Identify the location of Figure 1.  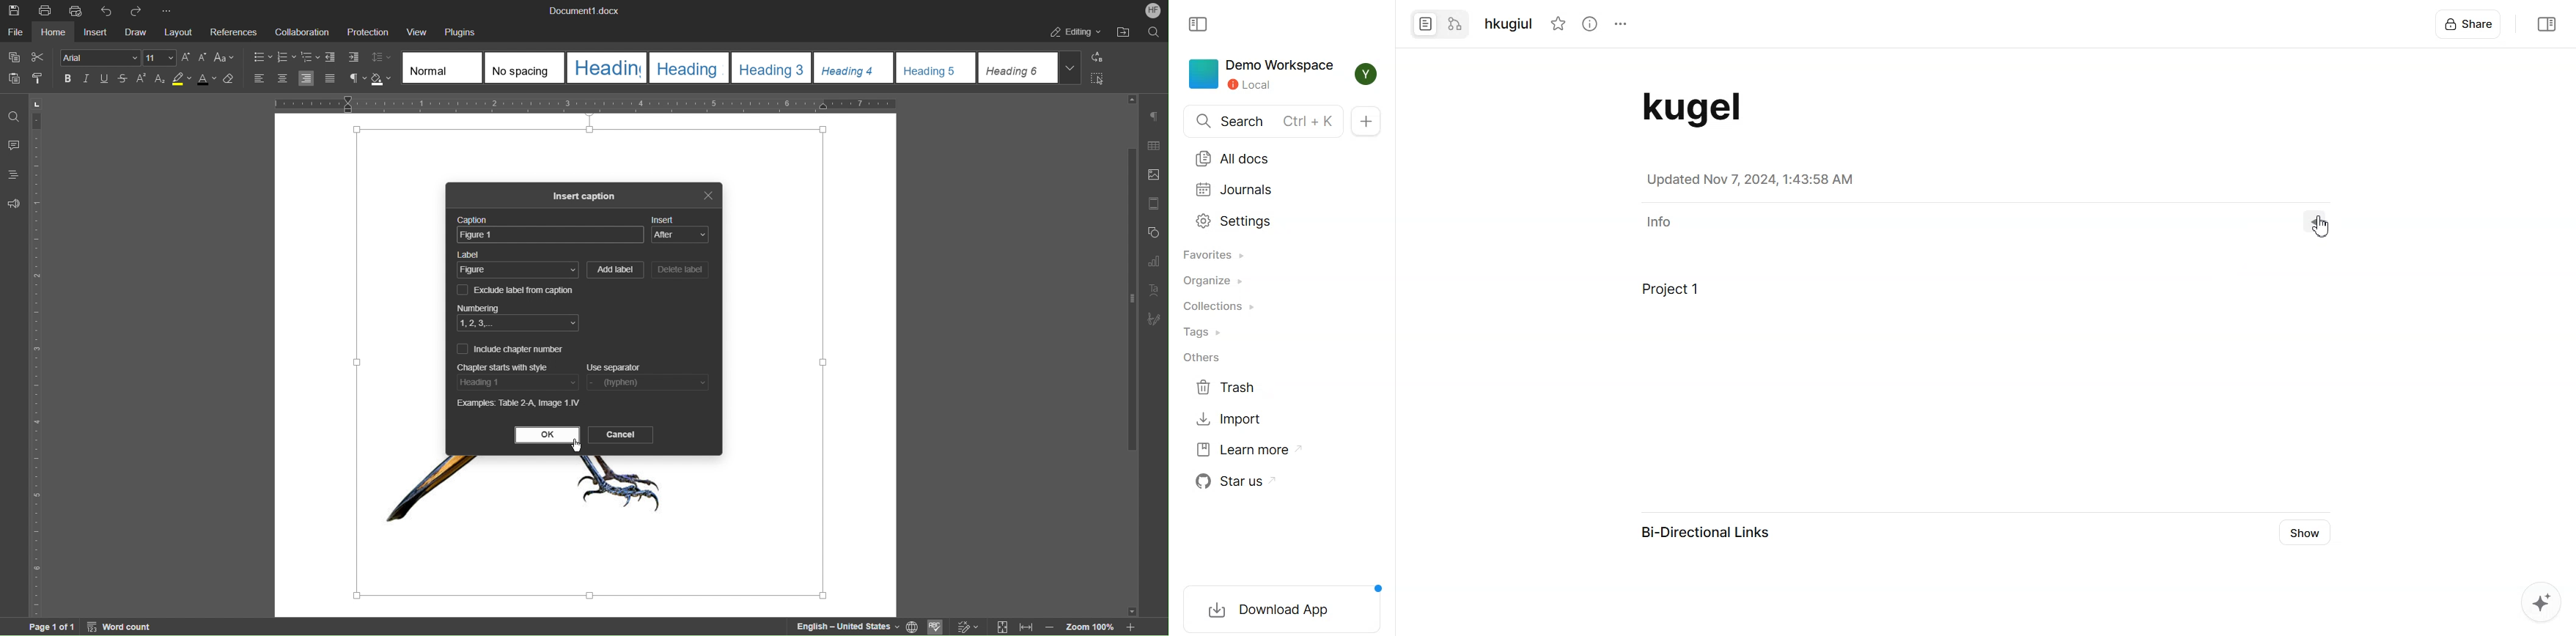
(550, 235).